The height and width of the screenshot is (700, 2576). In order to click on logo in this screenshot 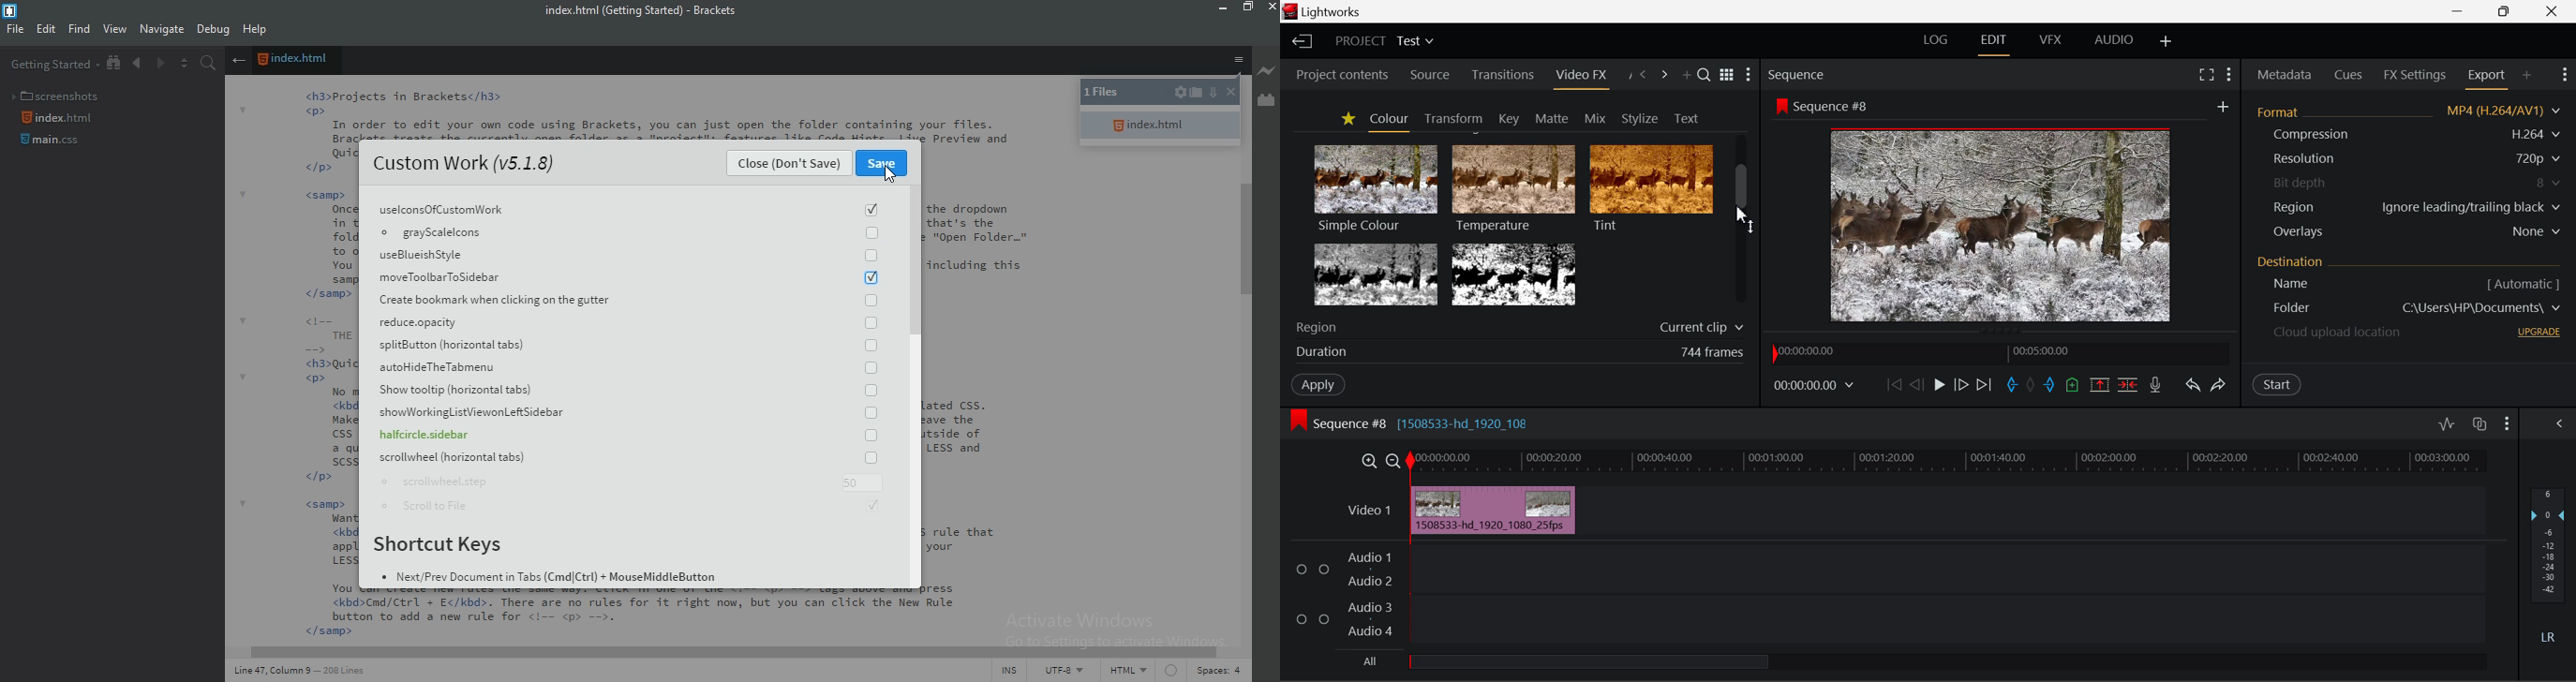, I will do `click(1289, 11)`.